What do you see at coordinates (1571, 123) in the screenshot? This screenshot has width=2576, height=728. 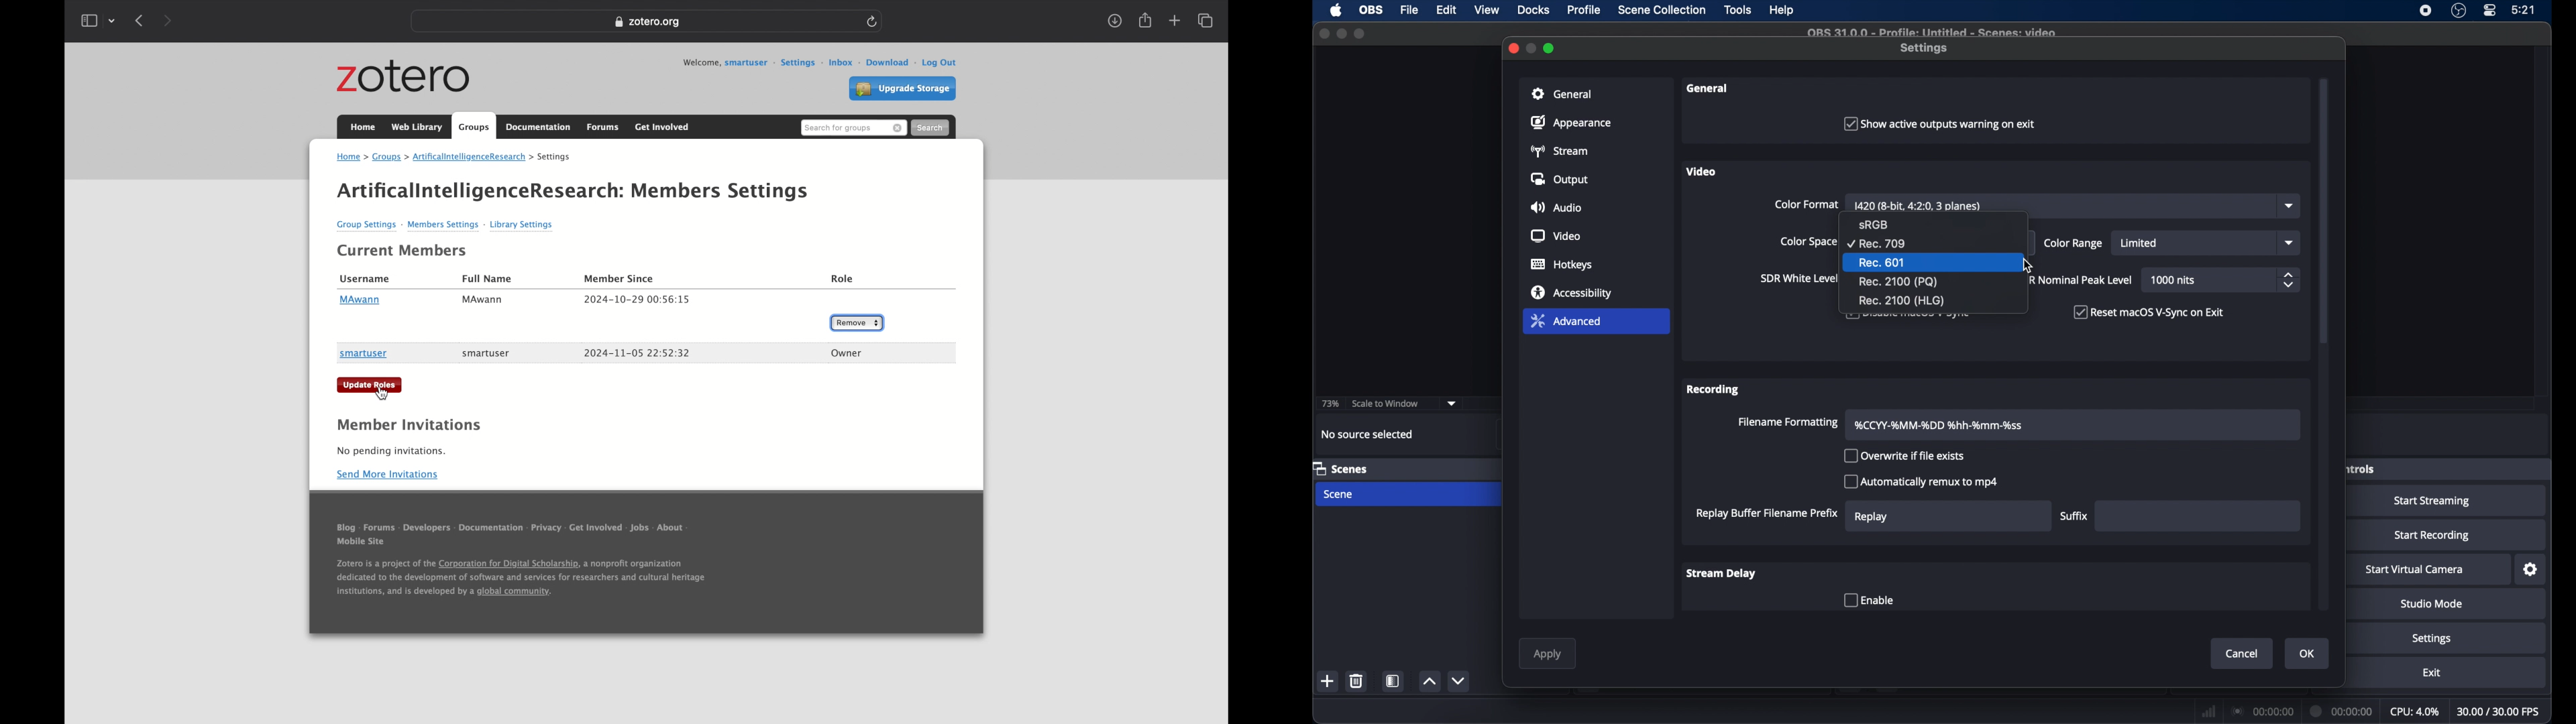 I see `appearance` at bounding box center [1571, 123].